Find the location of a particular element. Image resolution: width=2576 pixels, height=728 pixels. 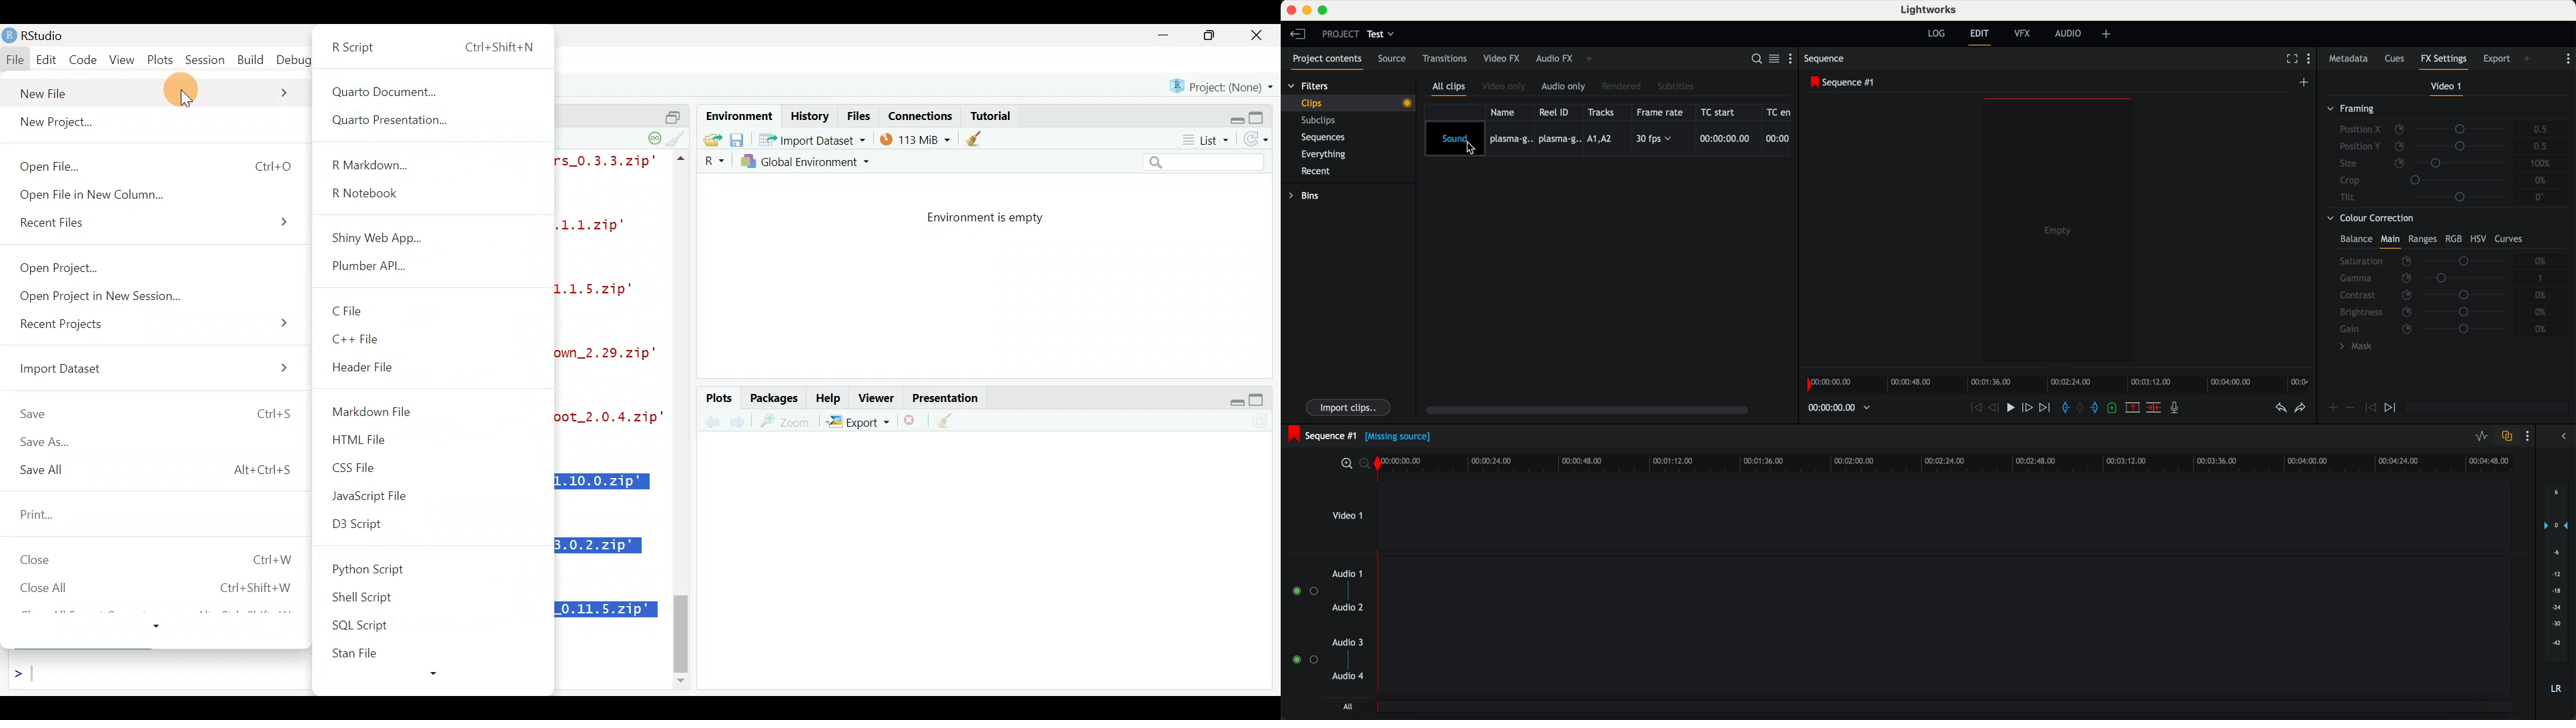

RStudio is located at coordinates (40, 35).